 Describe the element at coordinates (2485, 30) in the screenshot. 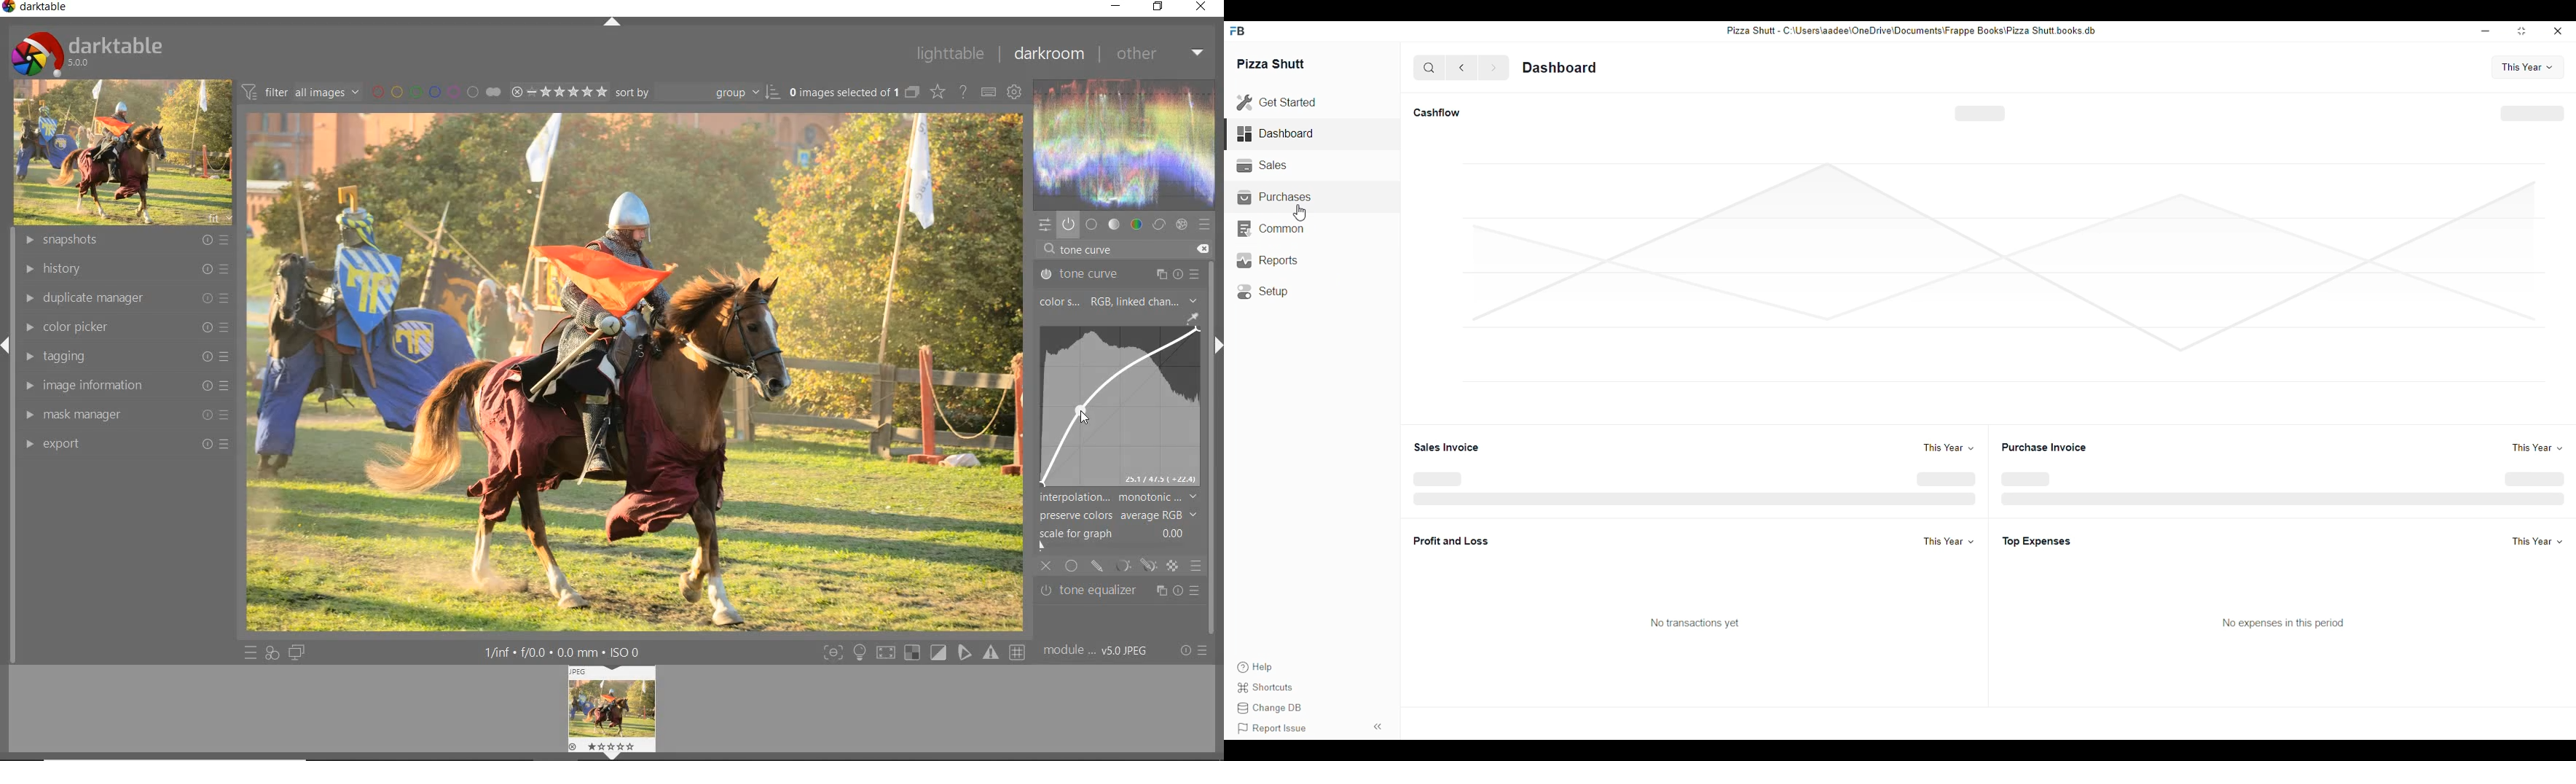

I see `minimize` at that location.